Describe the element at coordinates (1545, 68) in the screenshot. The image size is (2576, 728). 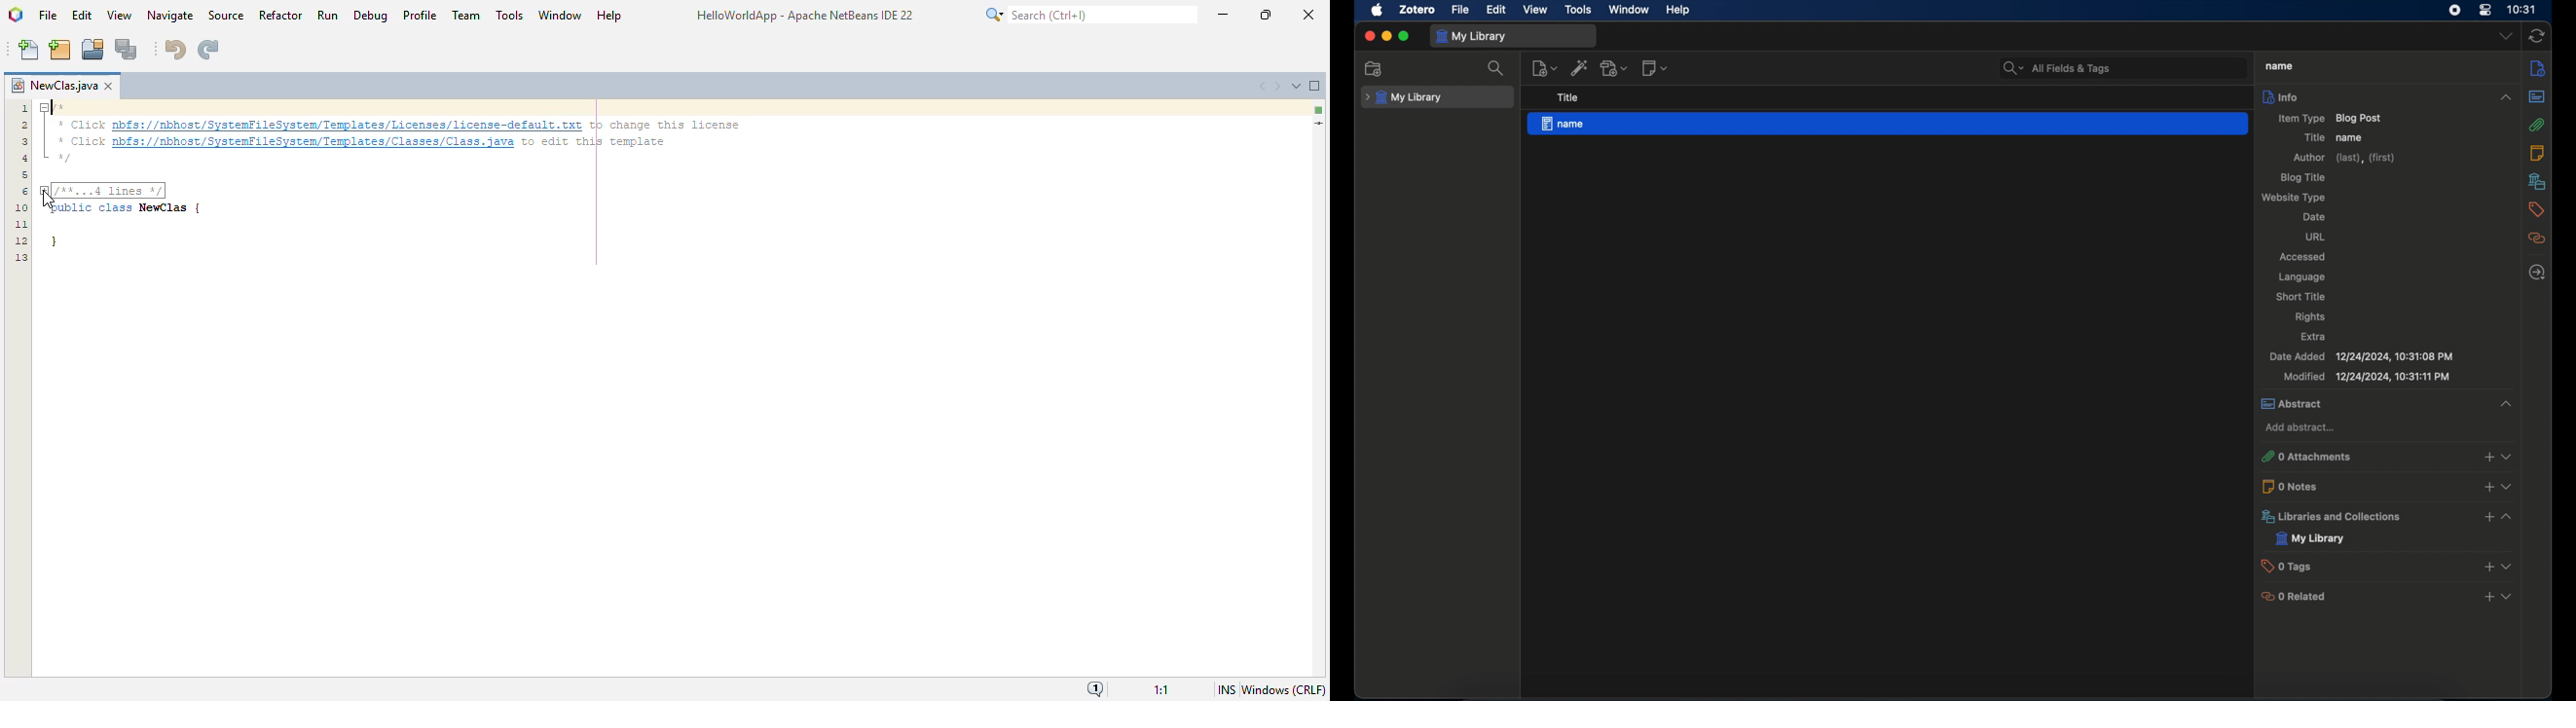
I see `new item` at that location.